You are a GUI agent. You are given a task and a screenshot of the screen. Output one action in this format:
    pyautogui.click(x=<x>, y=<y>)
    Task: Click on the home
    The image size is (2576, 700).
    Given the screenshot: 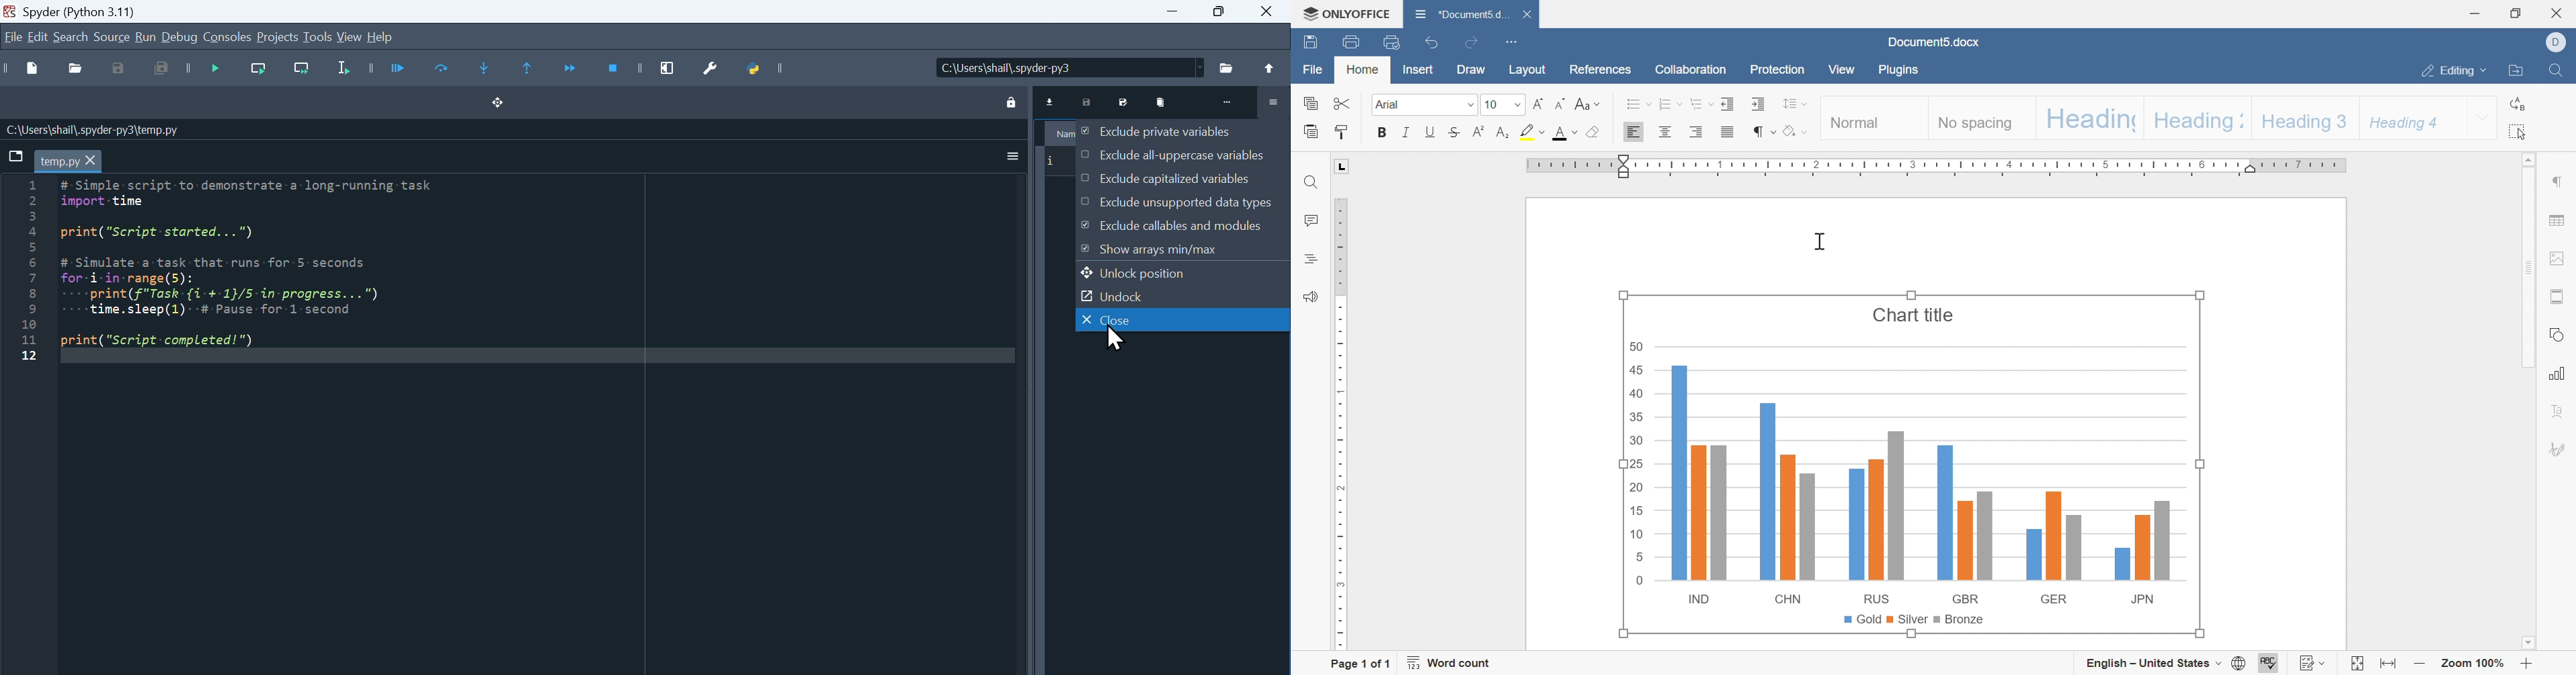 What is the action you would take?
    pyautogui.click(x=1363, y=68)
    